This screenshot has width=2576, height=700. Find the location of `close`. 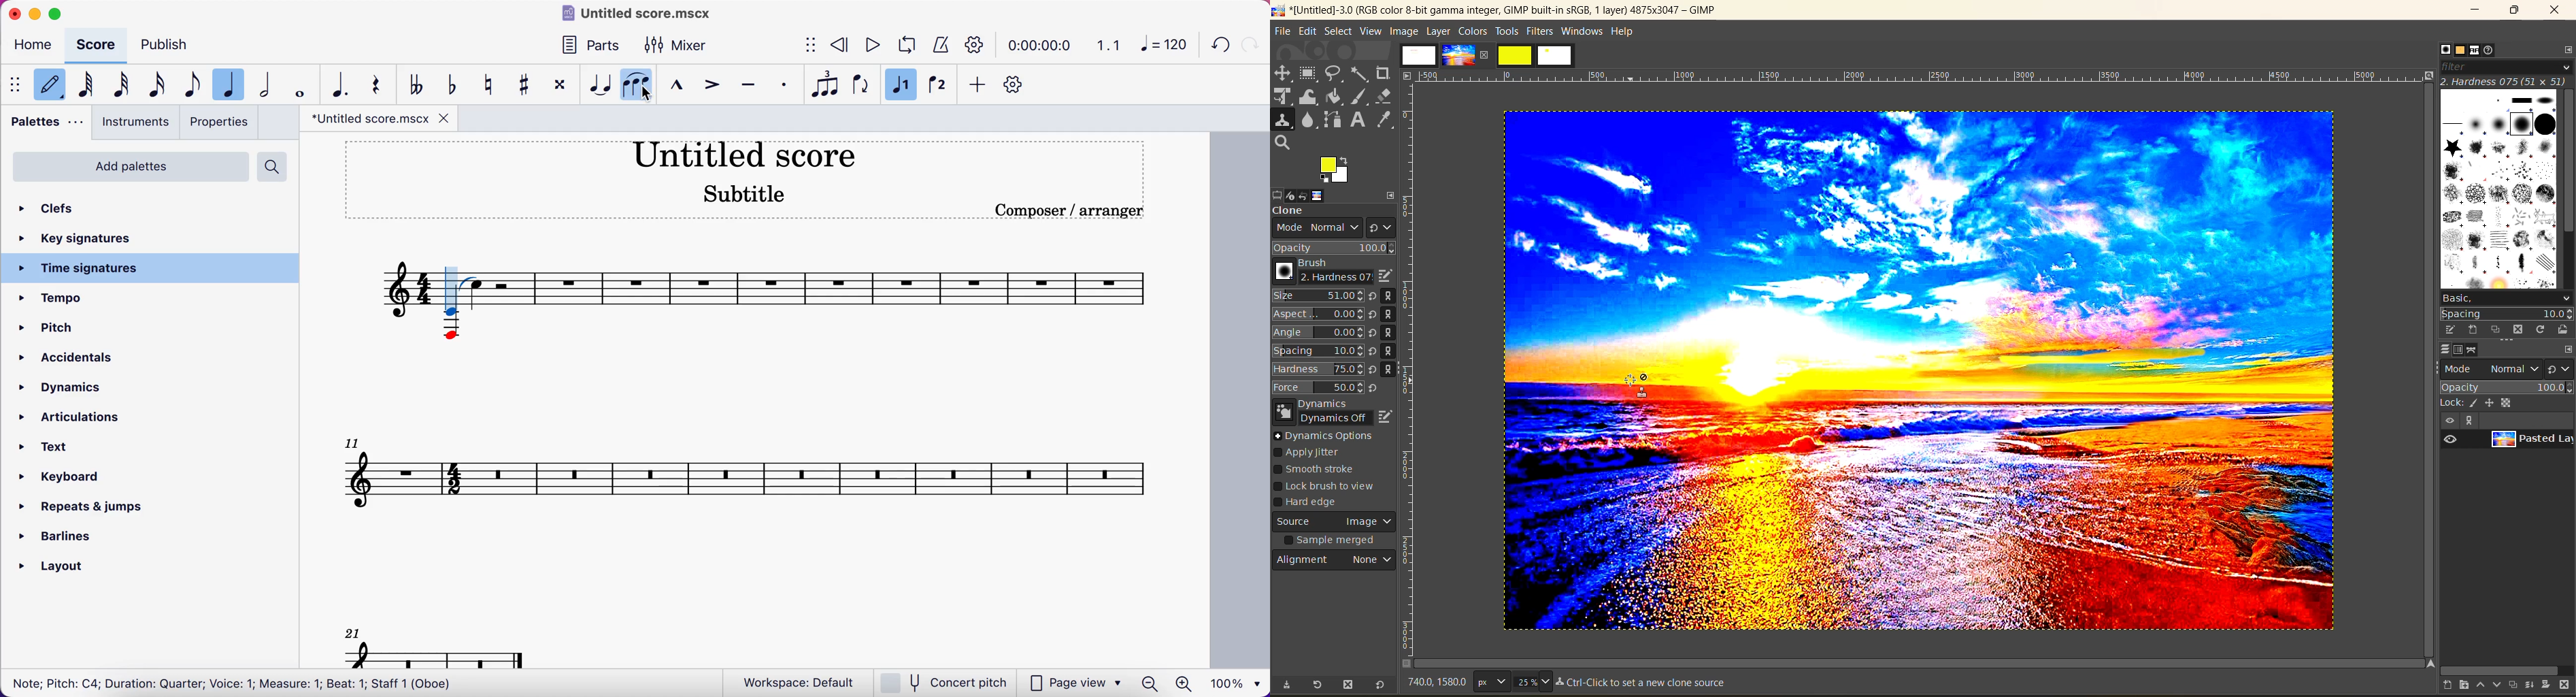

close is located at coordinates (2554, 12).